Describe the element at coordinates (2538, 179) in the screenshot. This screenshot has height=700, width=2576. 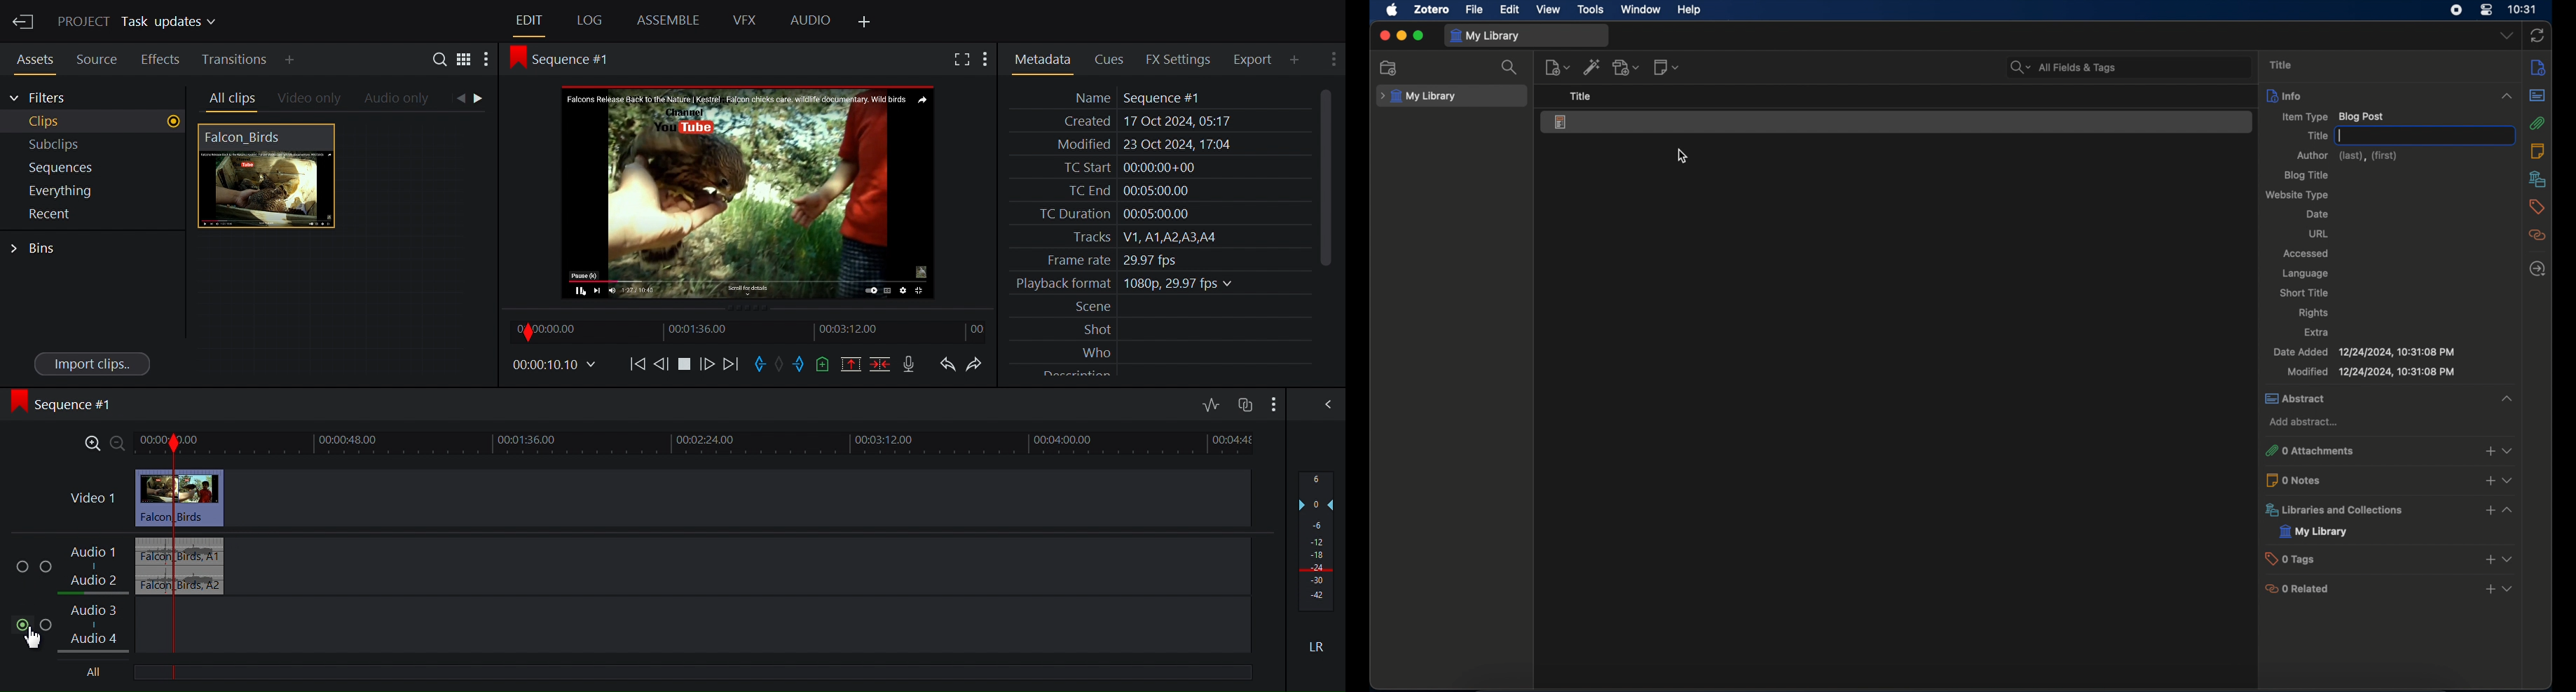
I see `libraries` at that location.